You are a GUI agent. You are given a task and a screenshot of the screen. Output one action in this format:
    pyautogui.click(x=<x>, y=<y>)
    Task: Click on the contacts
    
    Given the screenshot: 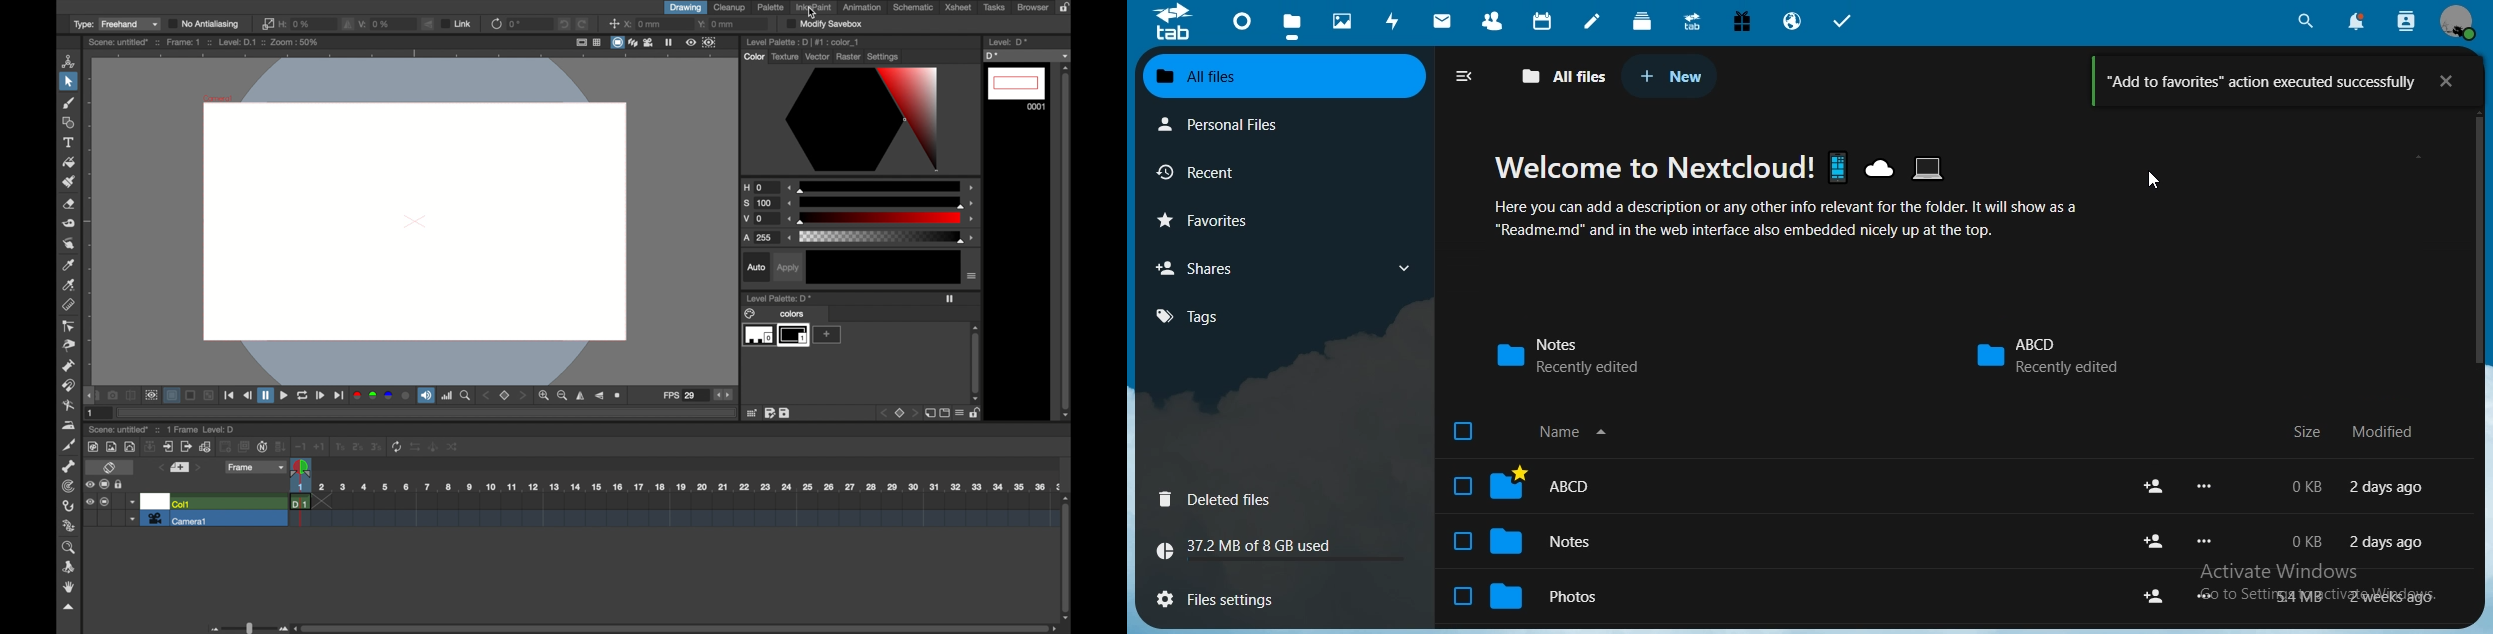 What is the action you would take?
    pyautogui.click(x=1492, y=20)
    